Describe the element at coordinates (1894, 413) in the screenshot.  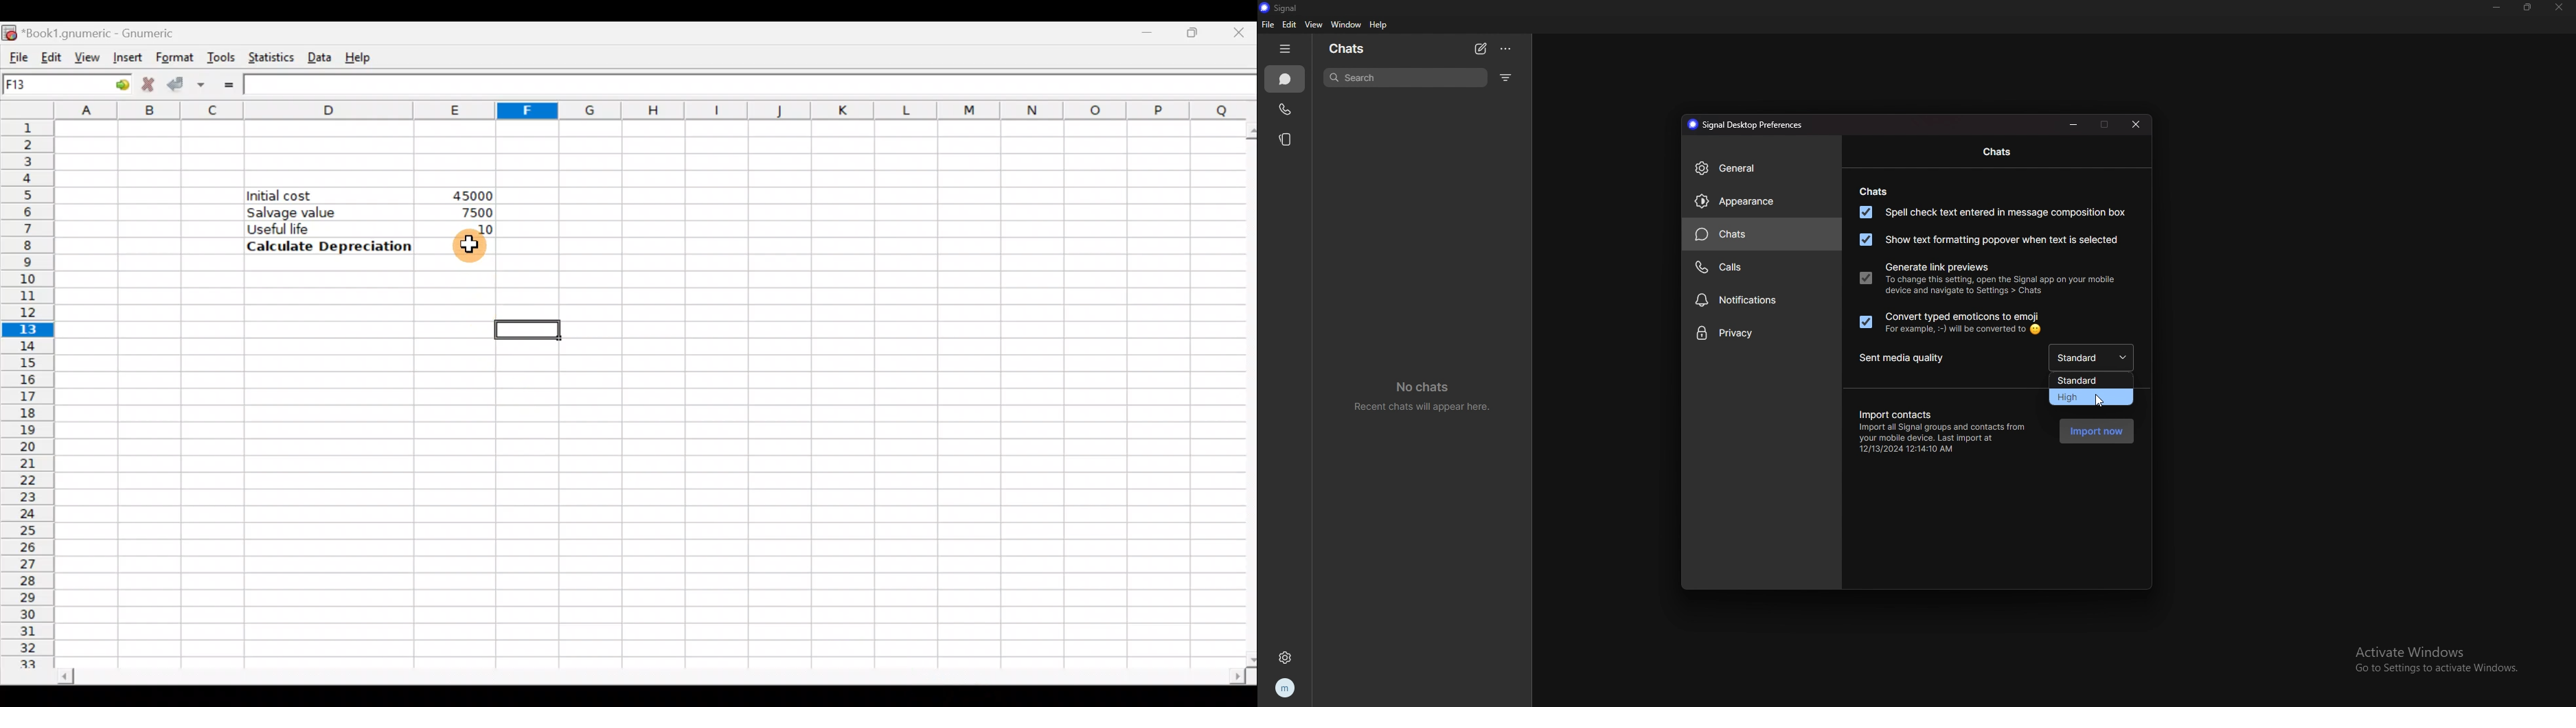
I see `import contacts` at that location.